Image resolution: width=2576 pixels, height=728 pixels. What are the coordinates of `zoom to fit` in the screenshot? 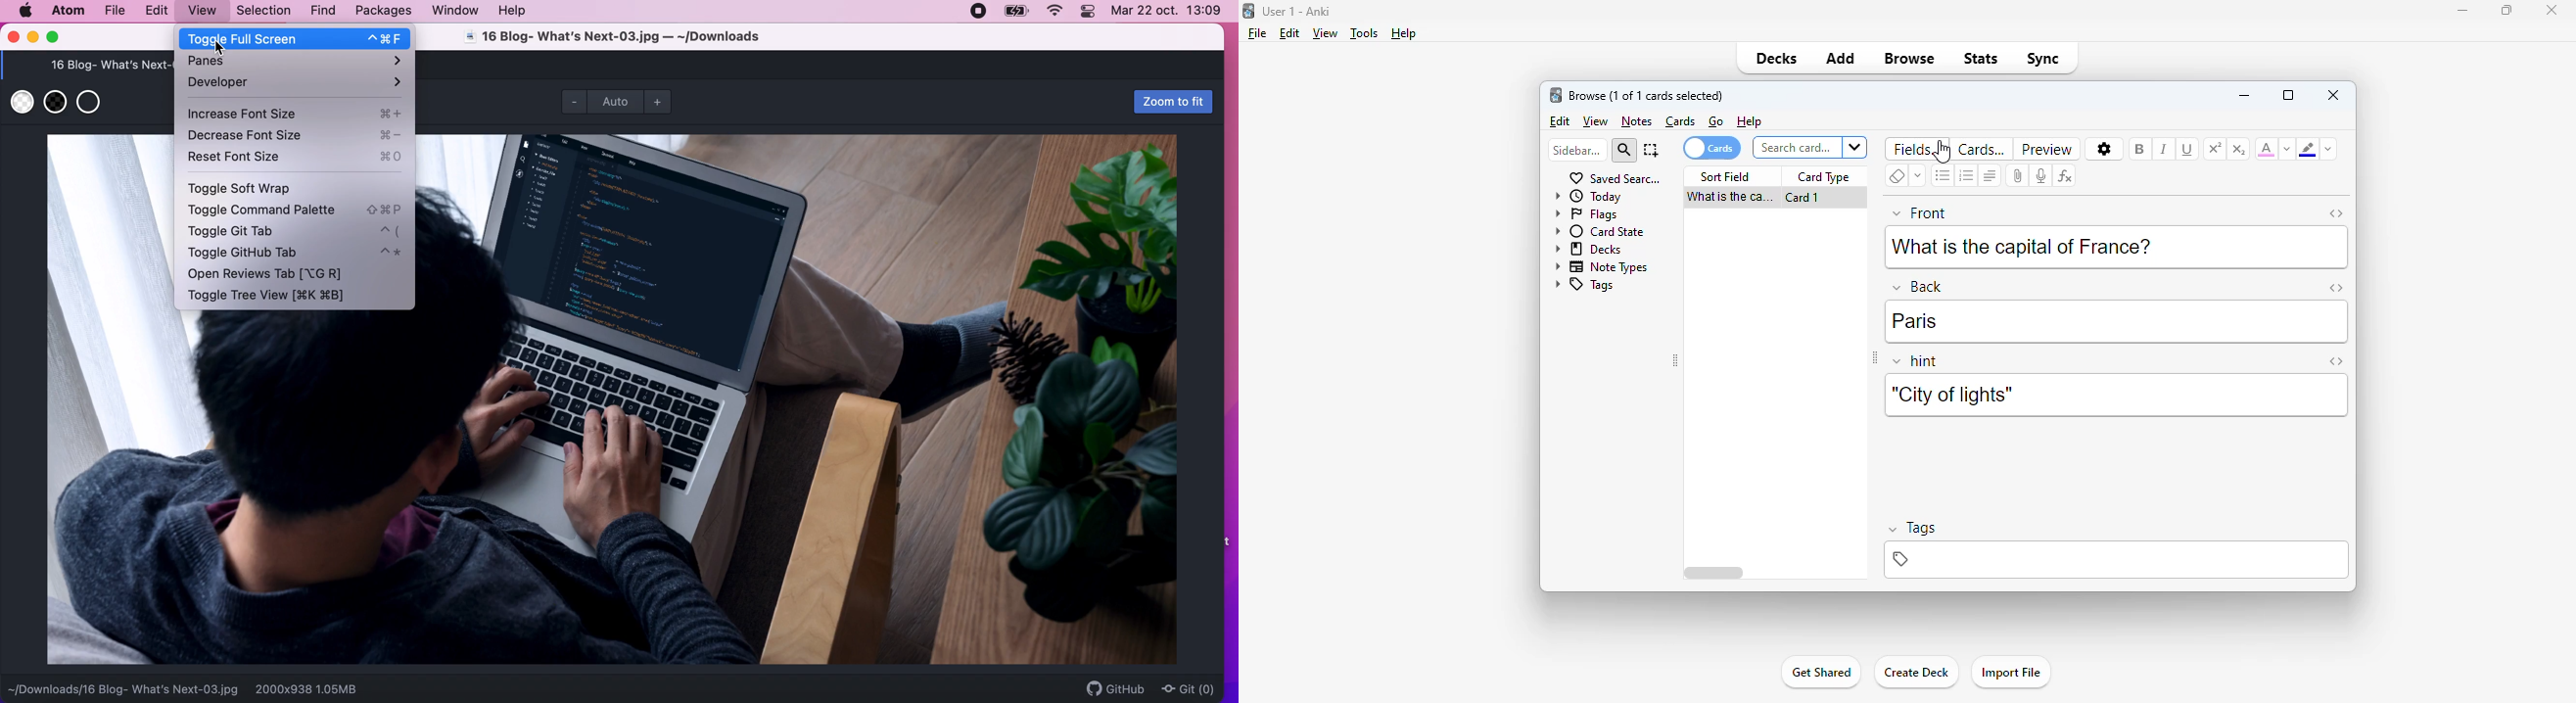 It's located at (1170, 102).